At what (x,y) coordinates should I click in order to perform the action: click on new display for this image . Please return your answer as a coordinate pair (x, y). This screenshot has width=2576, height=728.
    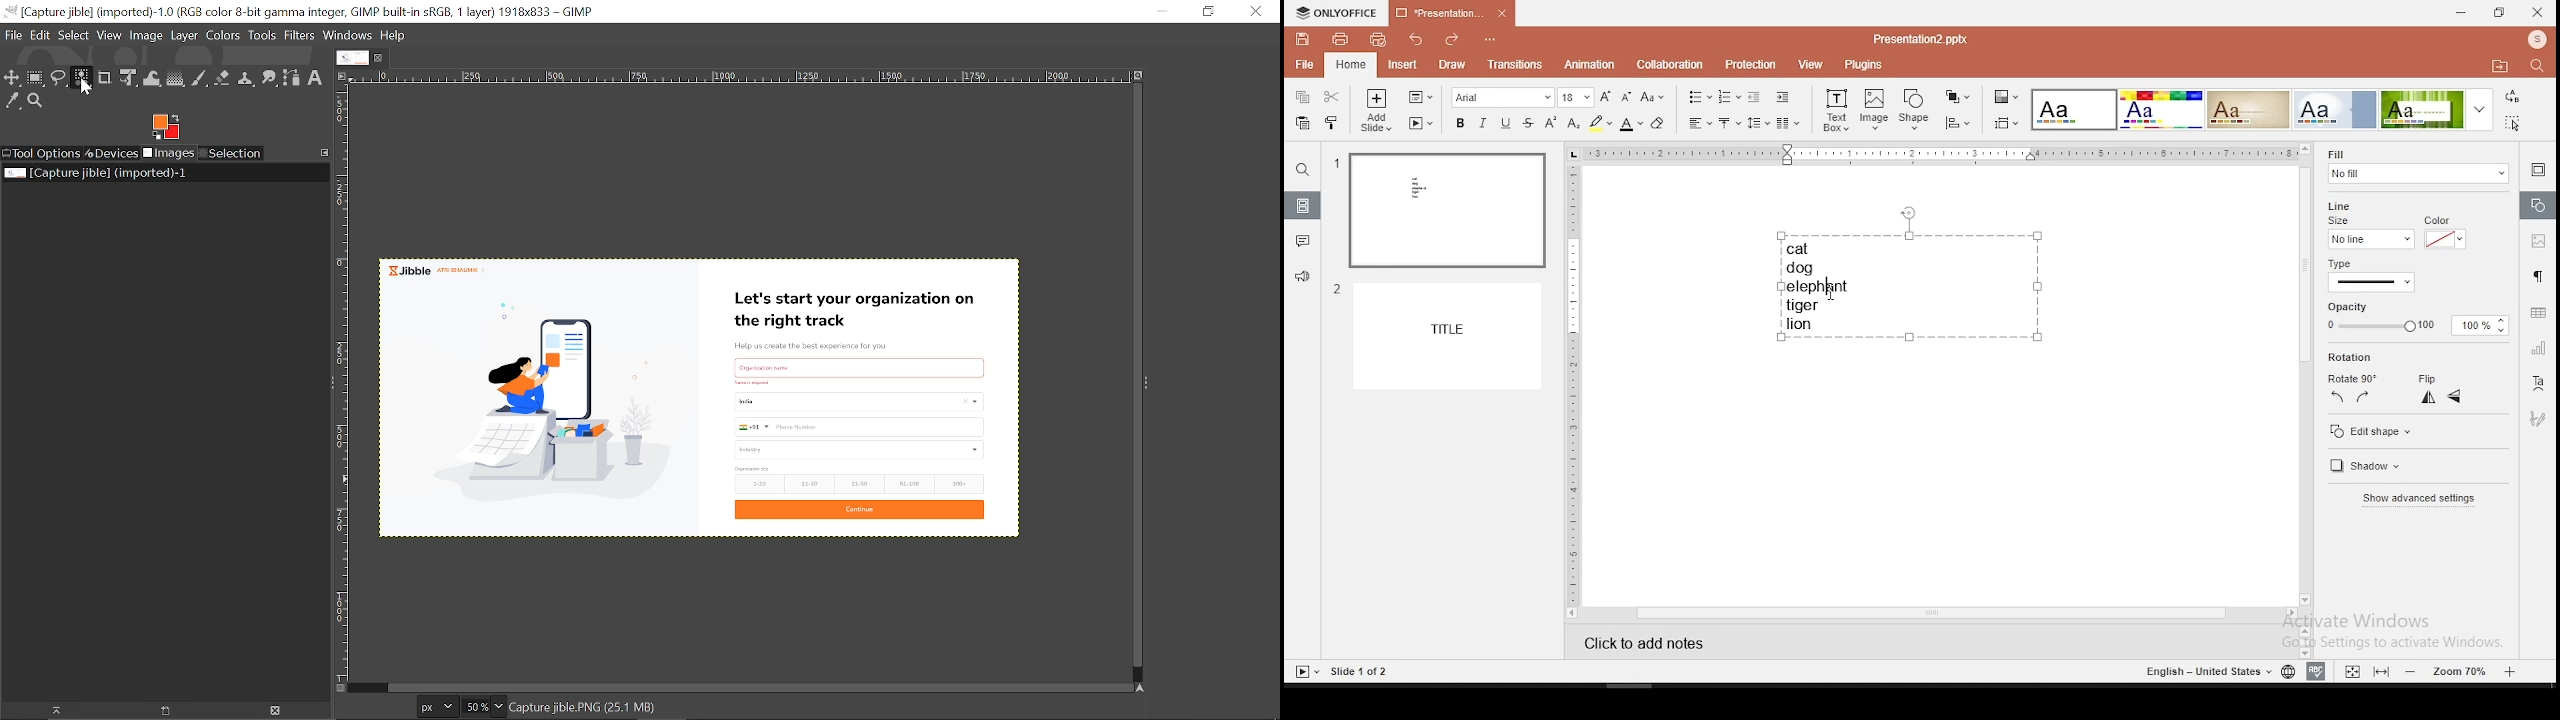
    Looking at the image, I should click on (163, 711).